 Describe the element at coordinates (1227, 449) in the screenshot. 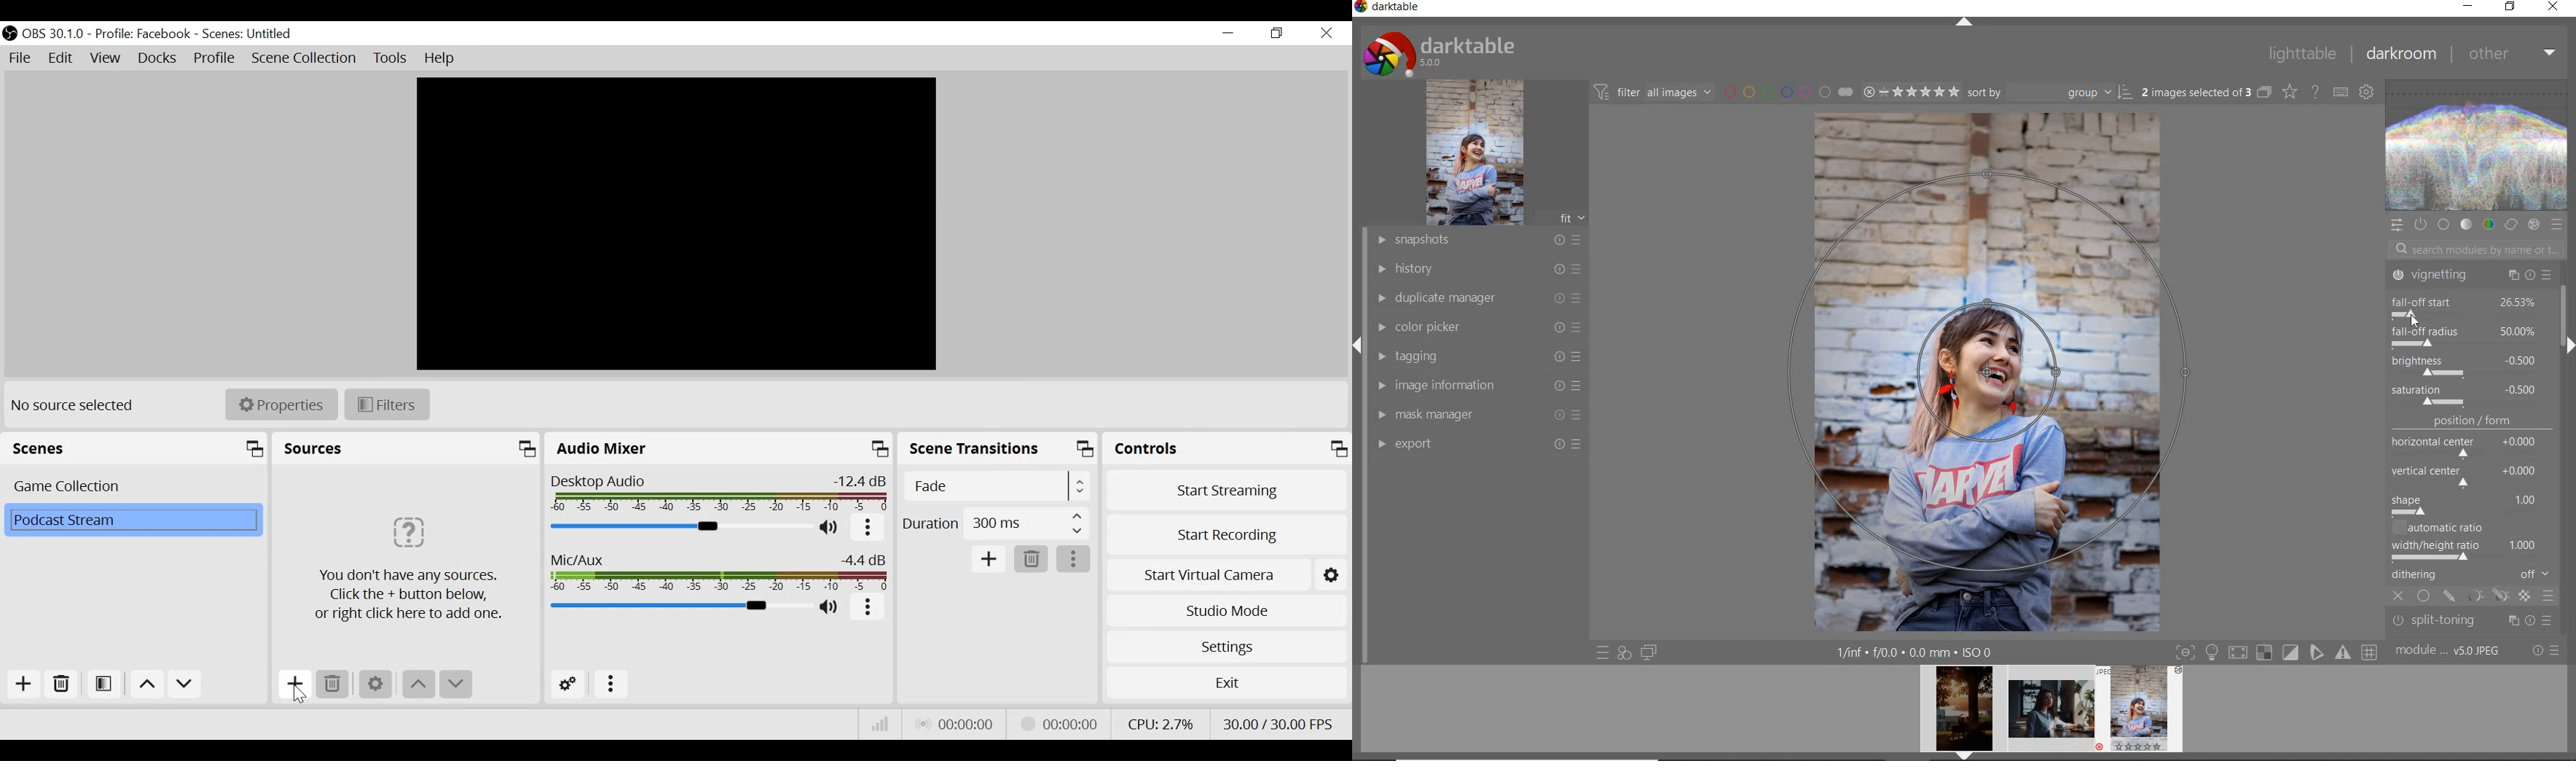

I see `Controls Panel` at that location.